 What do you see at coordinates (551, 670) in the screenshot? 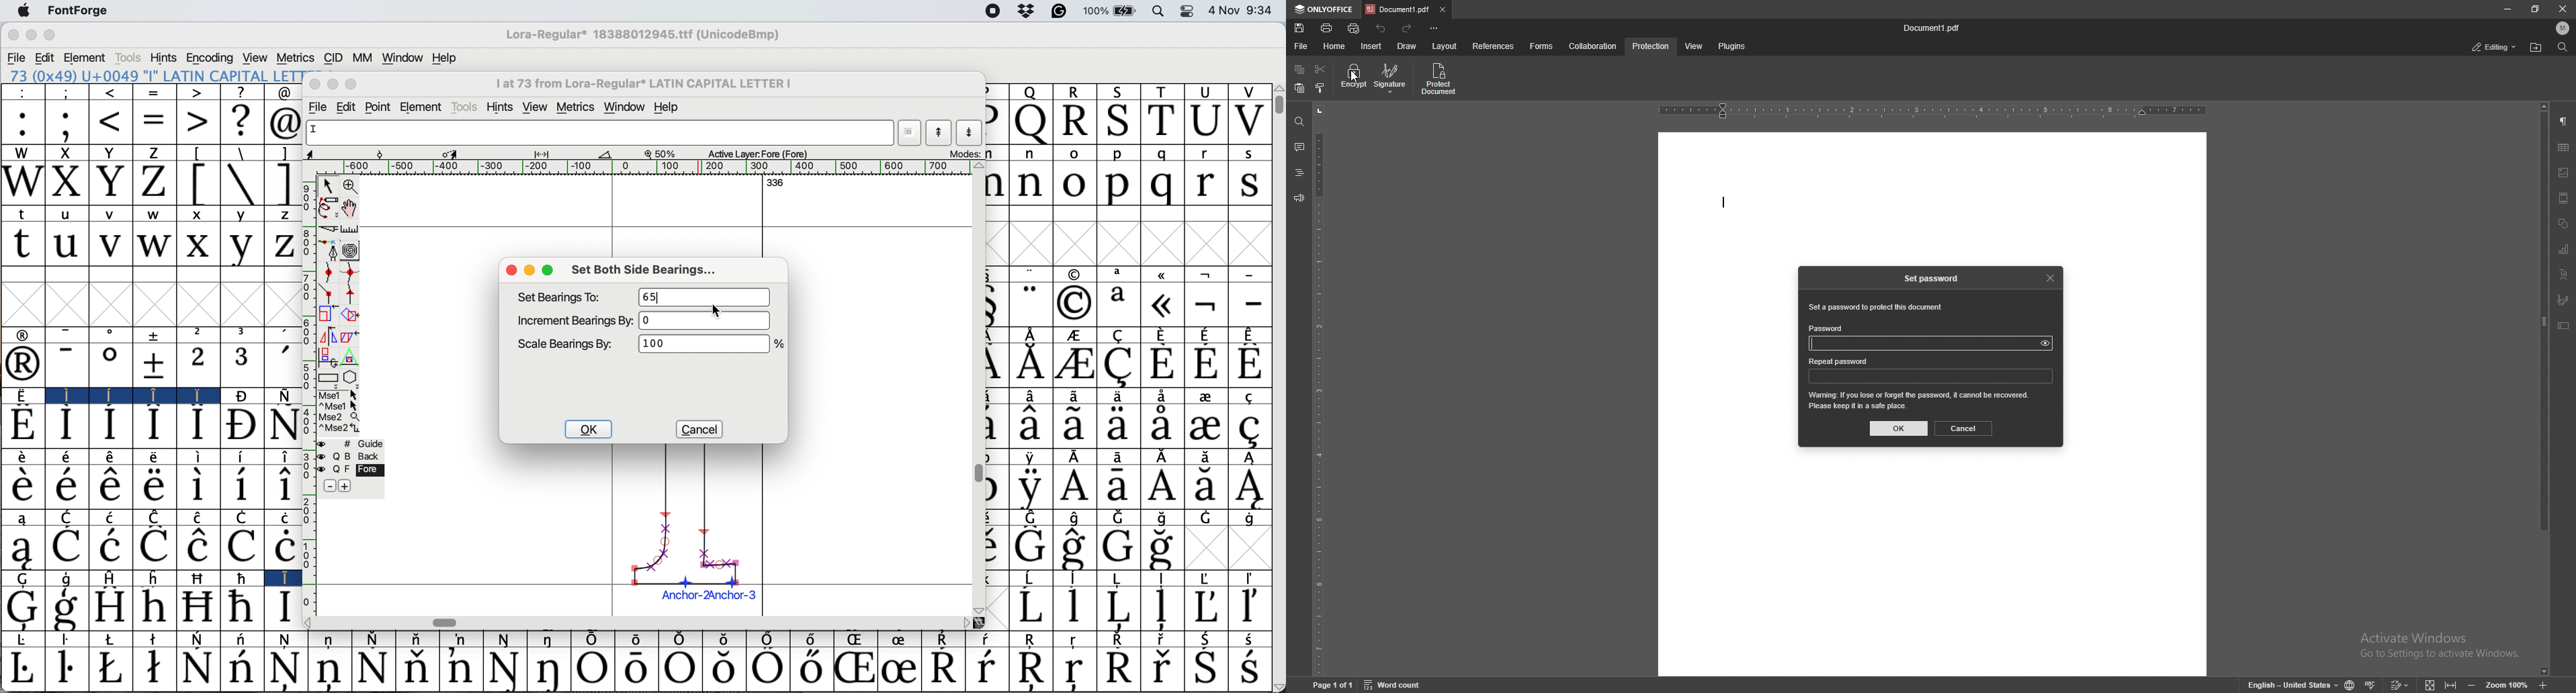
I see `Symbol` at bounding box center [551, 670].